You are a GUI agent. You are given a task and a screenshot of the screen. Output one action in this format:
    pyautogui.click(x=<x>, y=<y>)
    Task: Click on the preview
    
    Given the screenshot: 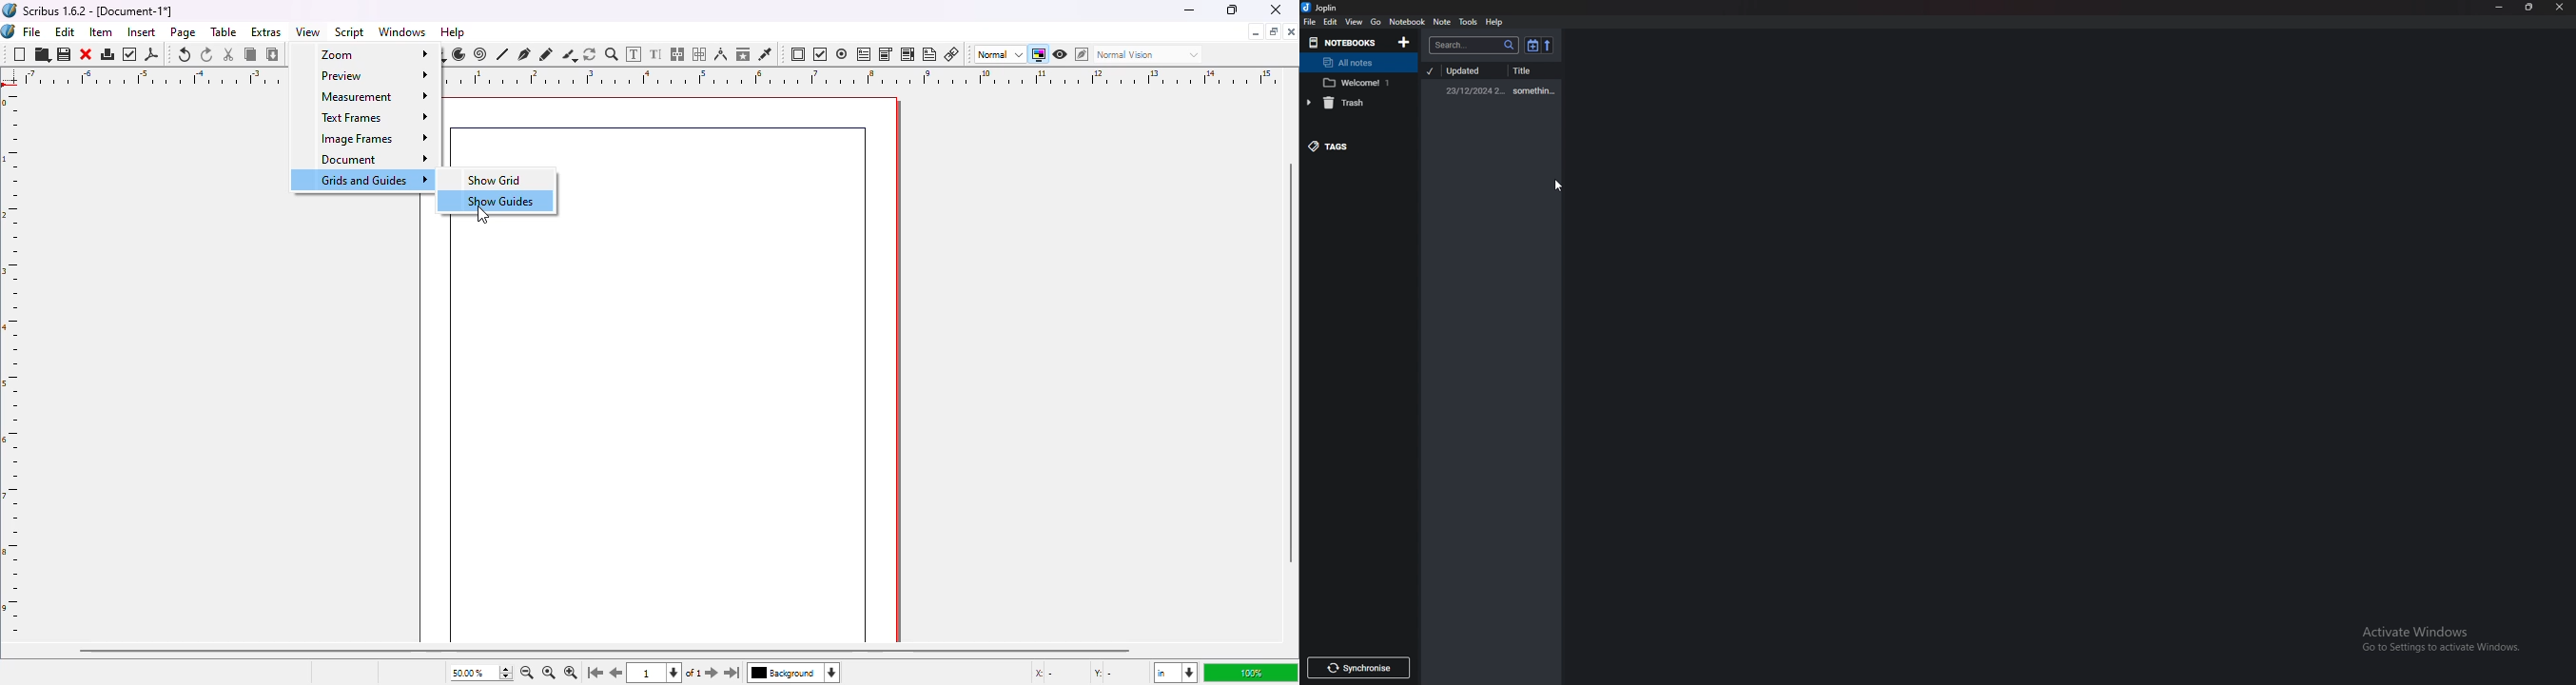 What is the action you would take?
    pyautogui.click(x=366, y=75)
    